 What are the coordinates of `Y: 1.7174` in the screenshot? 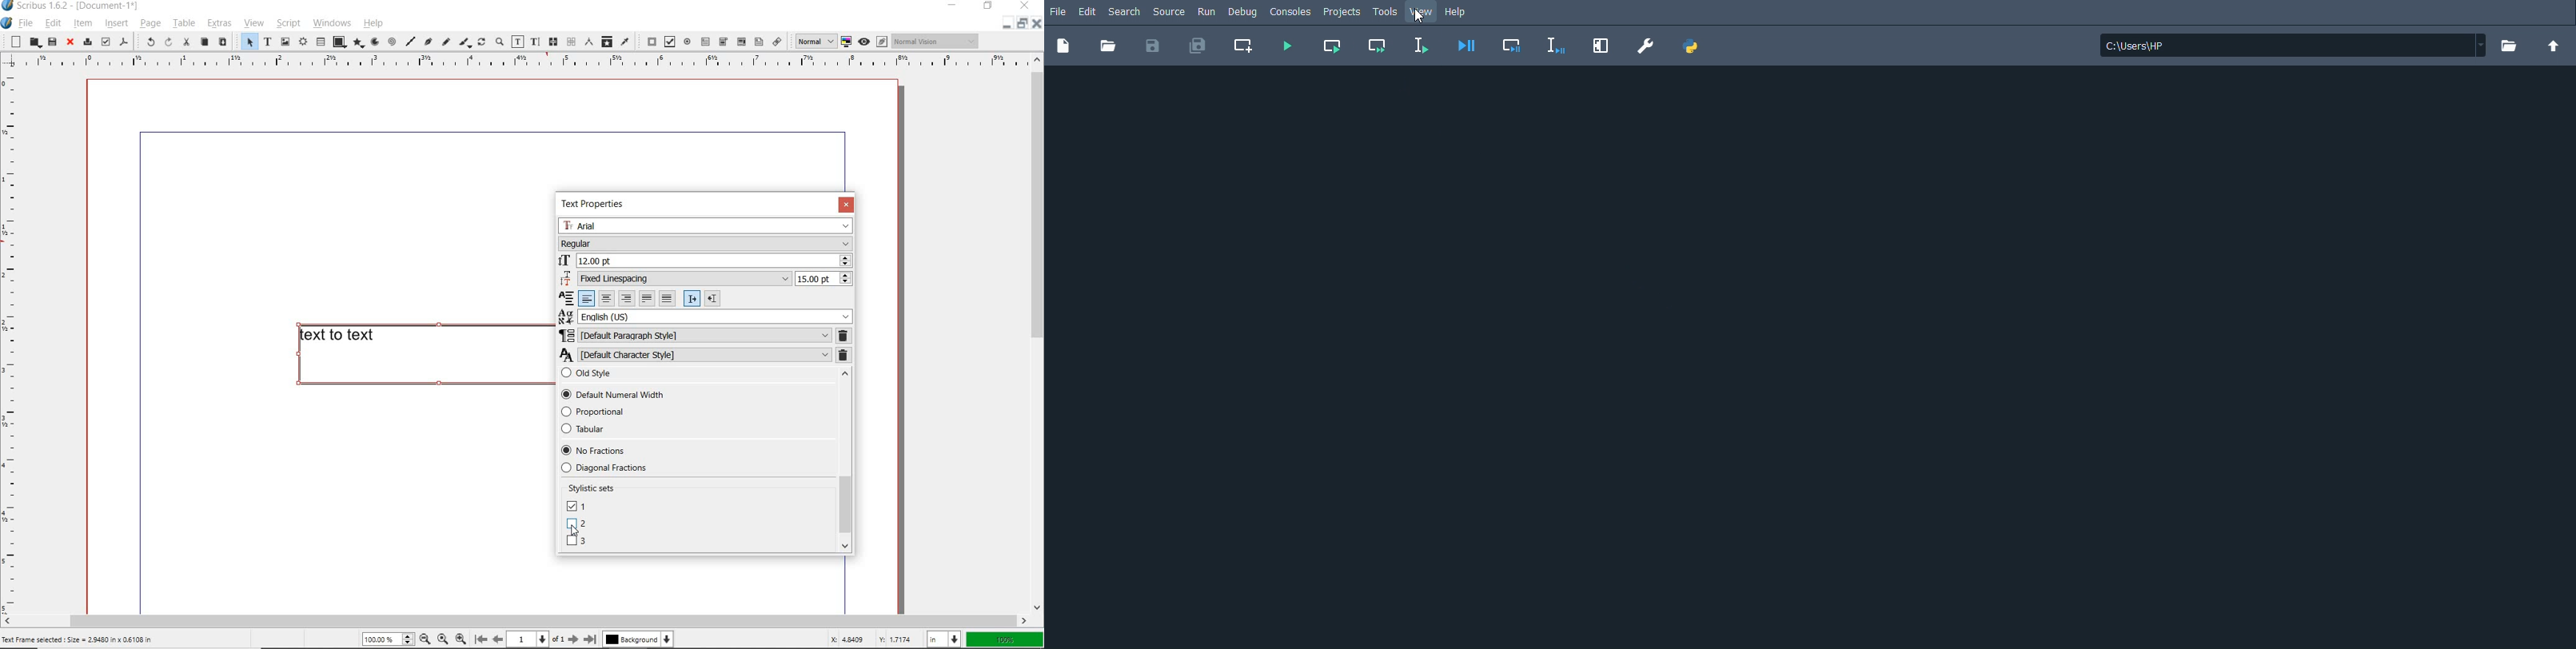 It's located at (897, 639).